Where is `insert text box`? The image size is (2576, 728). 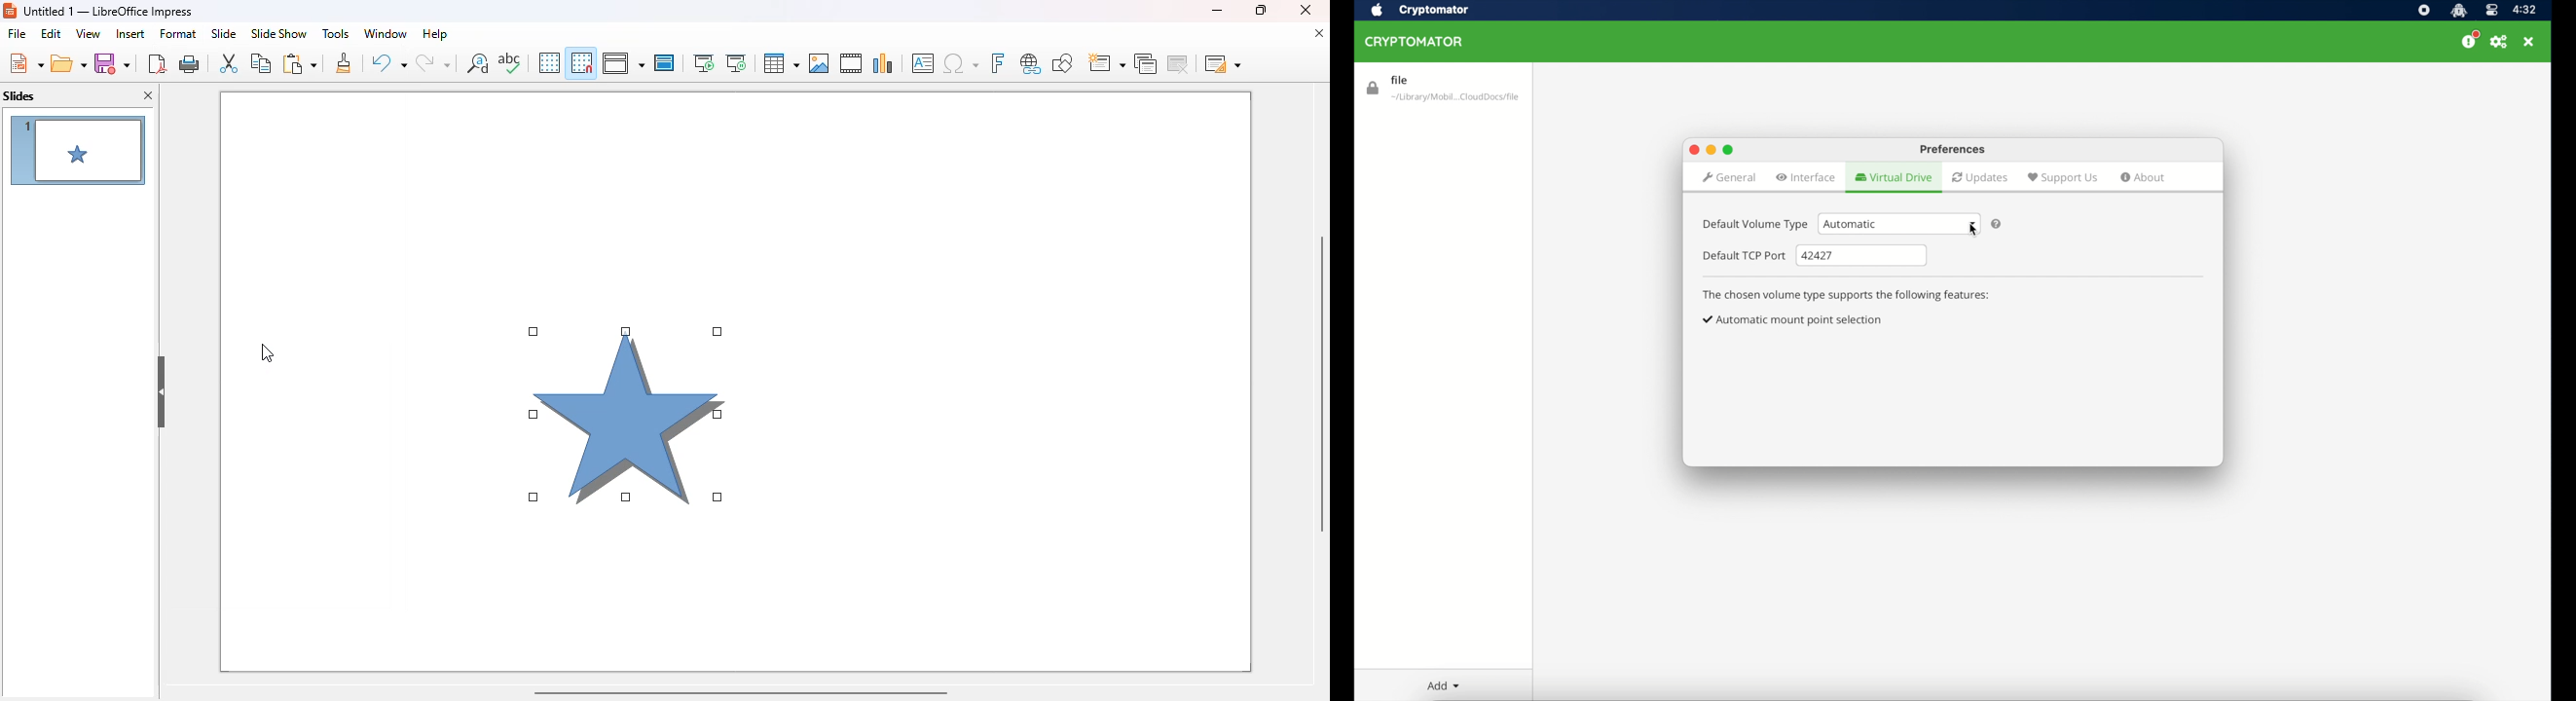
insert text box is located at coordinates (923, 63).